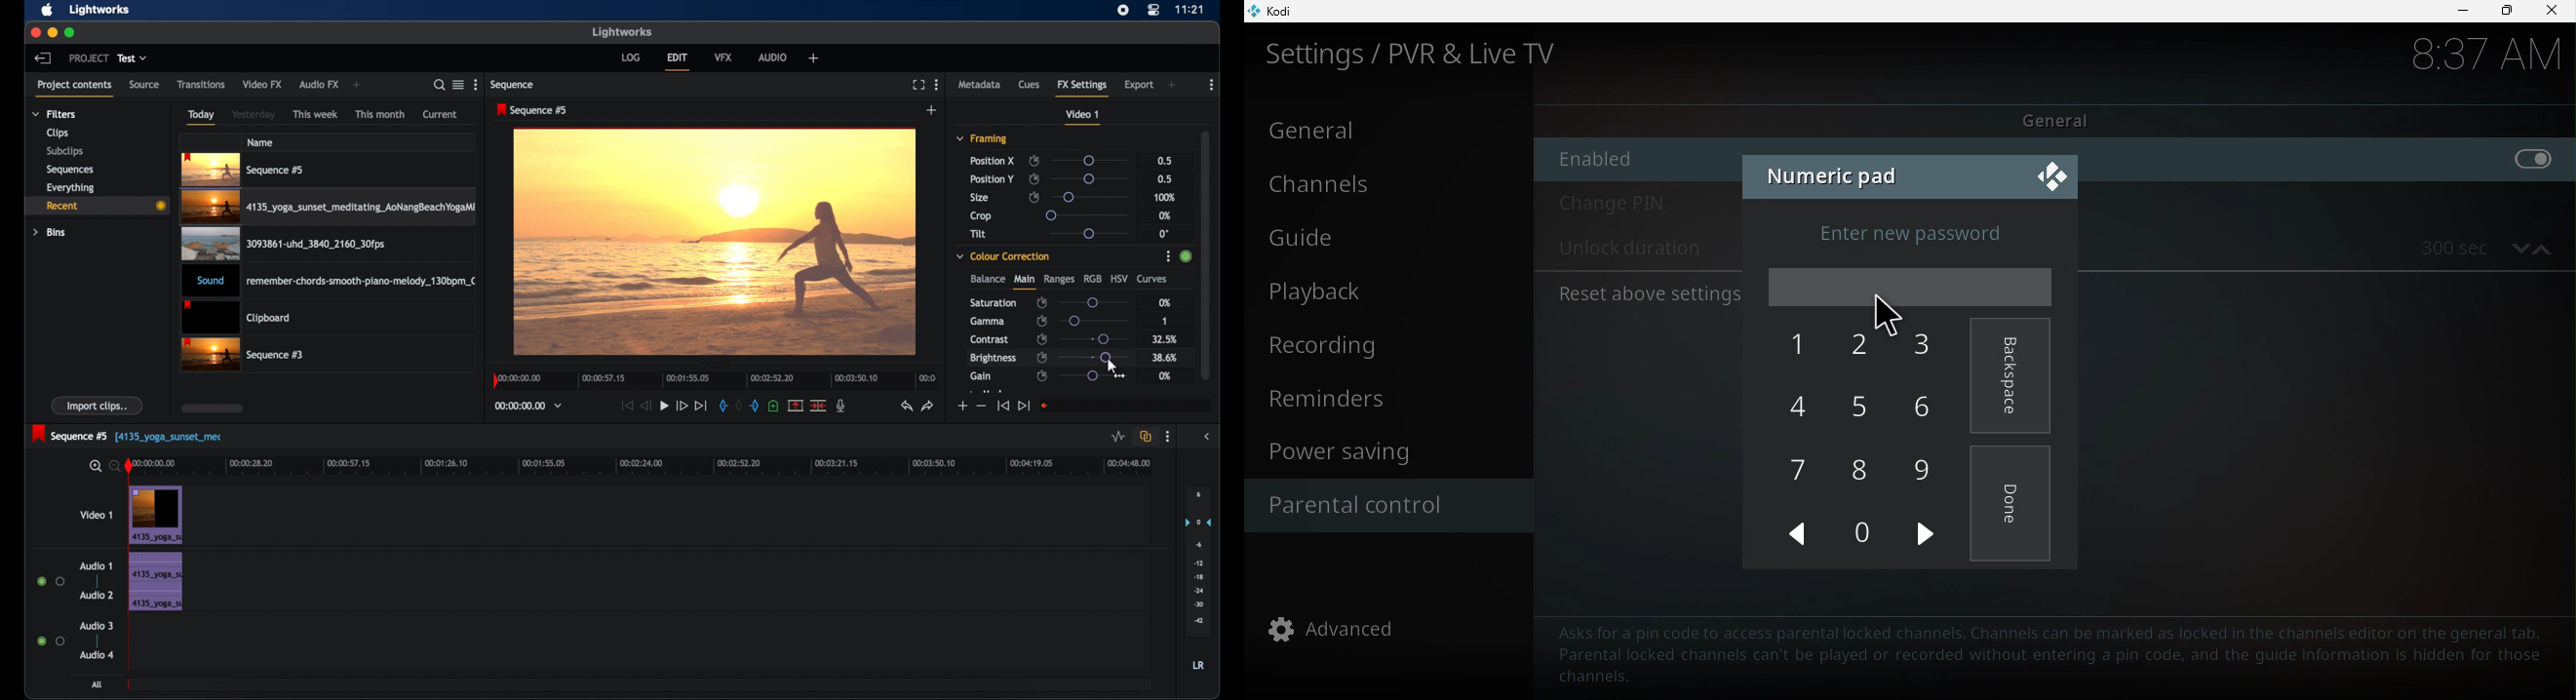 Image resolution: width=2576 pixels, height=700 pixels. Describe the element at coordinates (1834, 173) in the screenshot. I see `Numeric pad` at that location.